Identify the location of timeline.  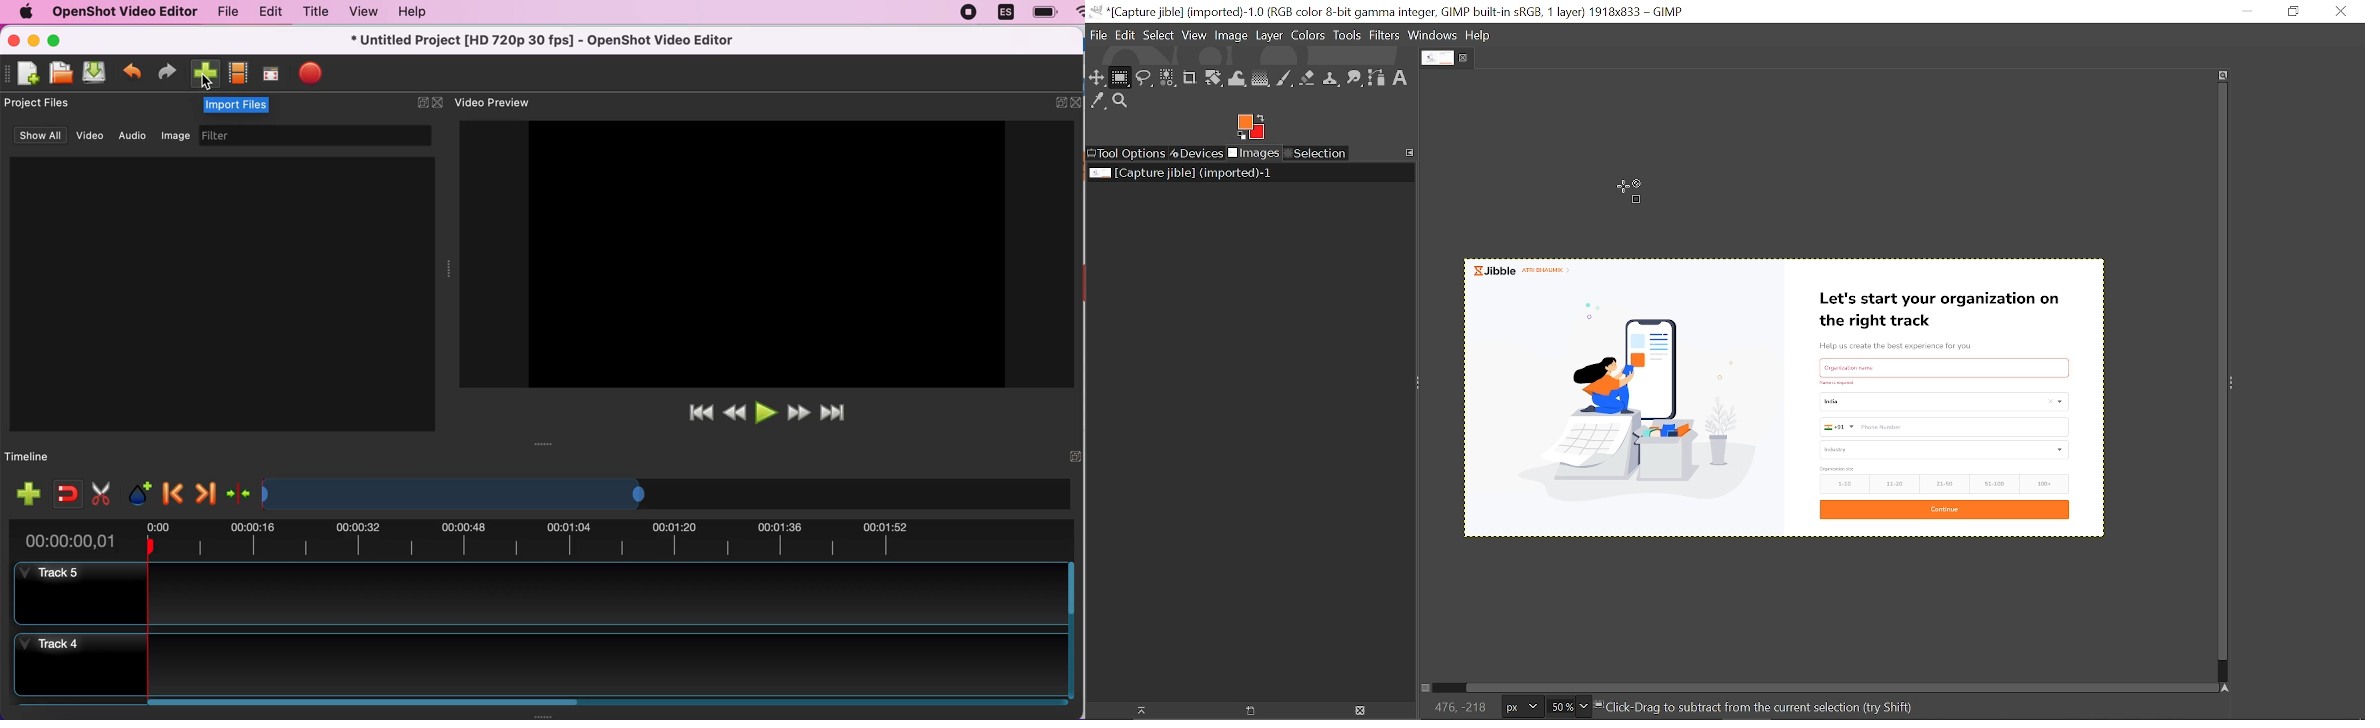
(622, 493).